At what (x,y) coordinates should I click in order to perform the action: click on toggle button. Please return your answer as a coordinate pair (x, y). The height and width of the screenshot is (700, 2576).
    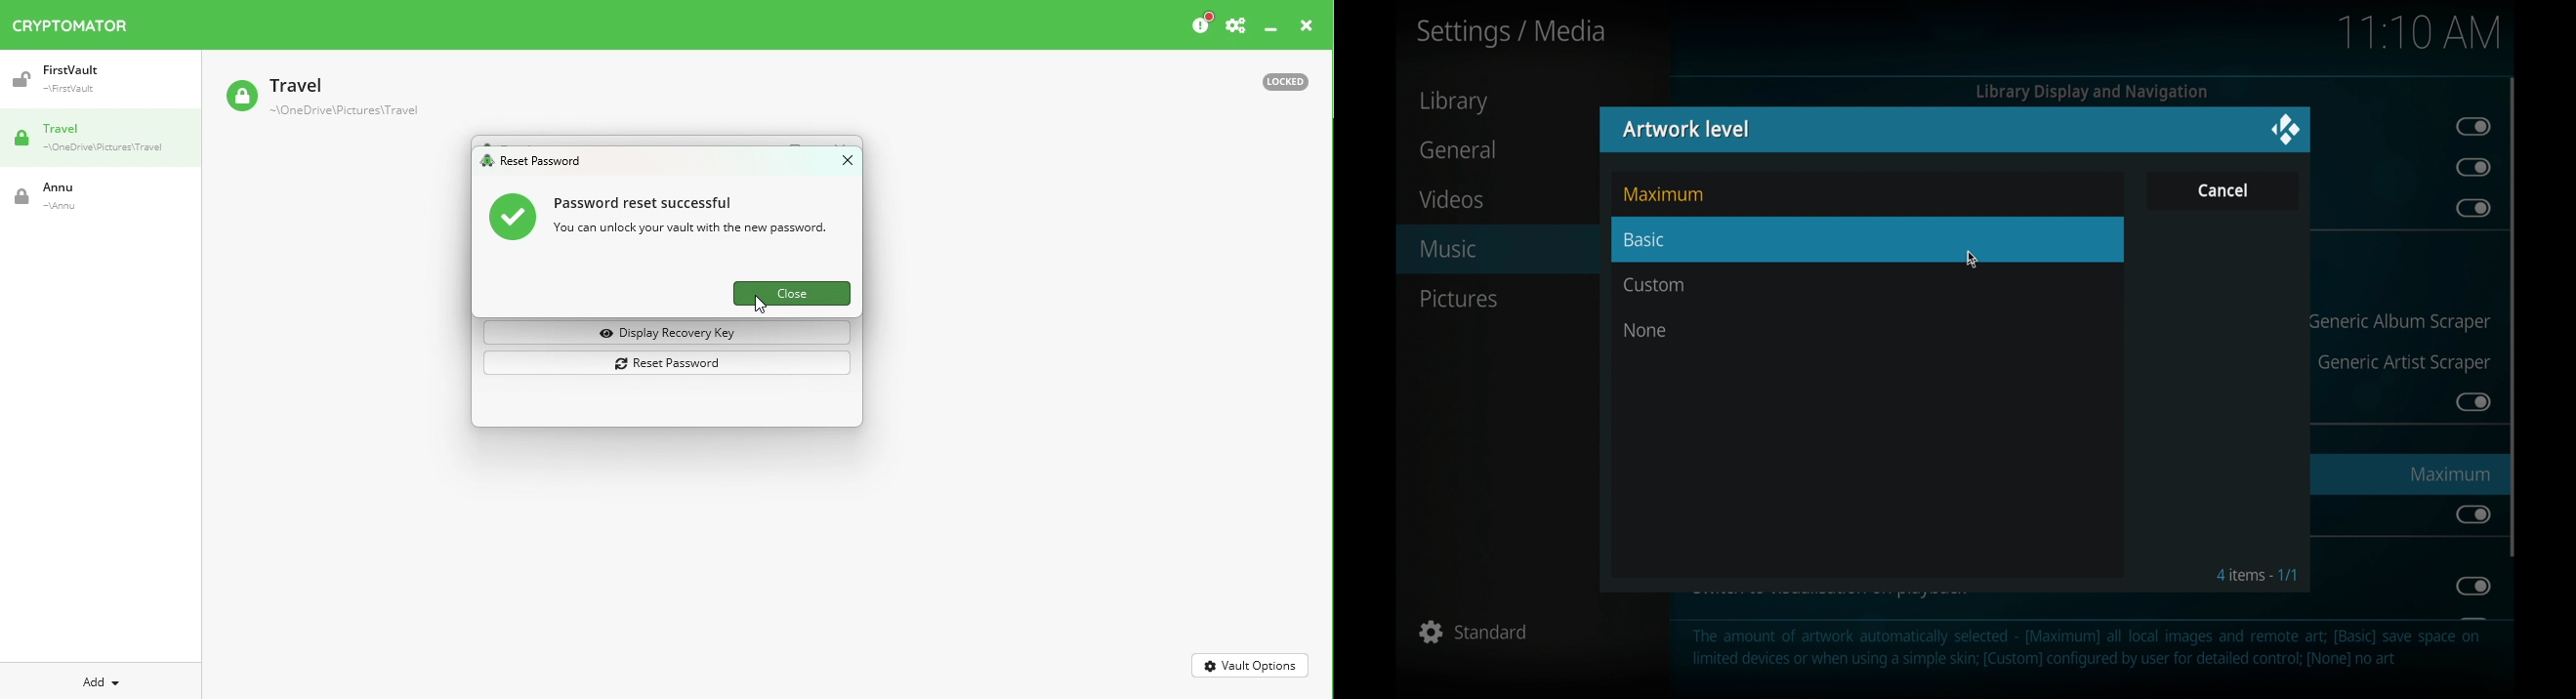
    Looking at the image, I should click on (2475, 126).